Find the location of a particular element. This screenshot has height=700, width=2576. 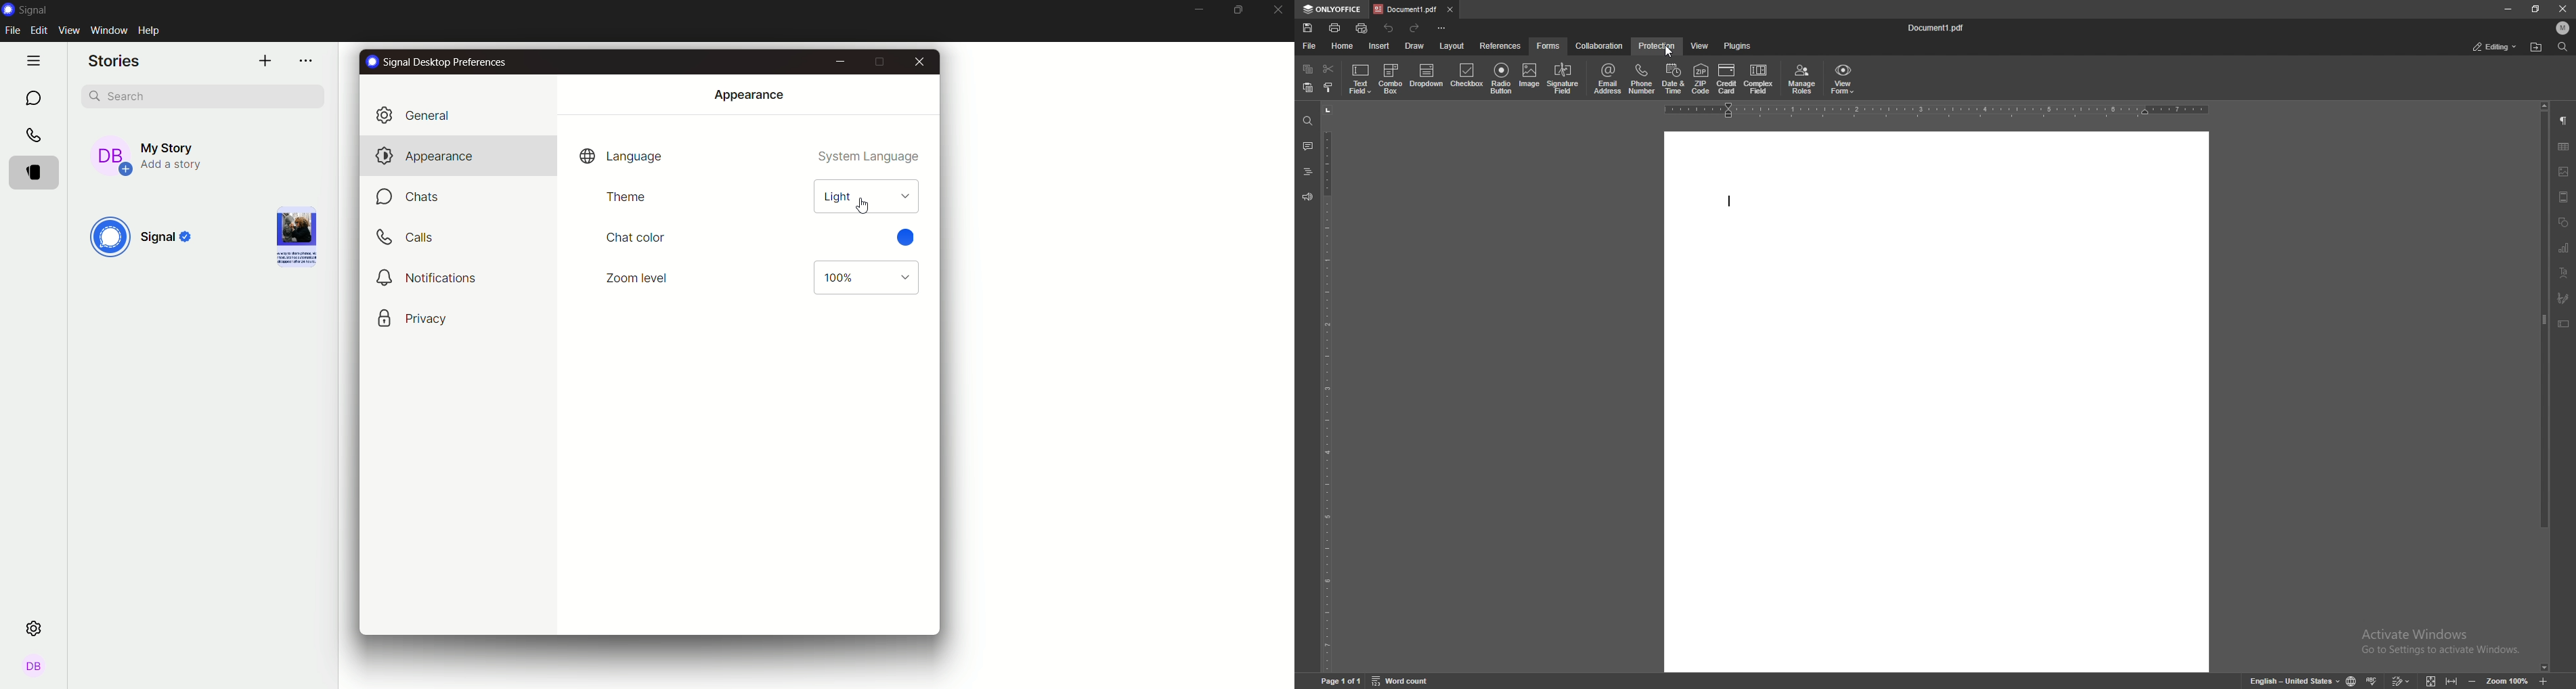

system language is located at coordinates (871, 158).